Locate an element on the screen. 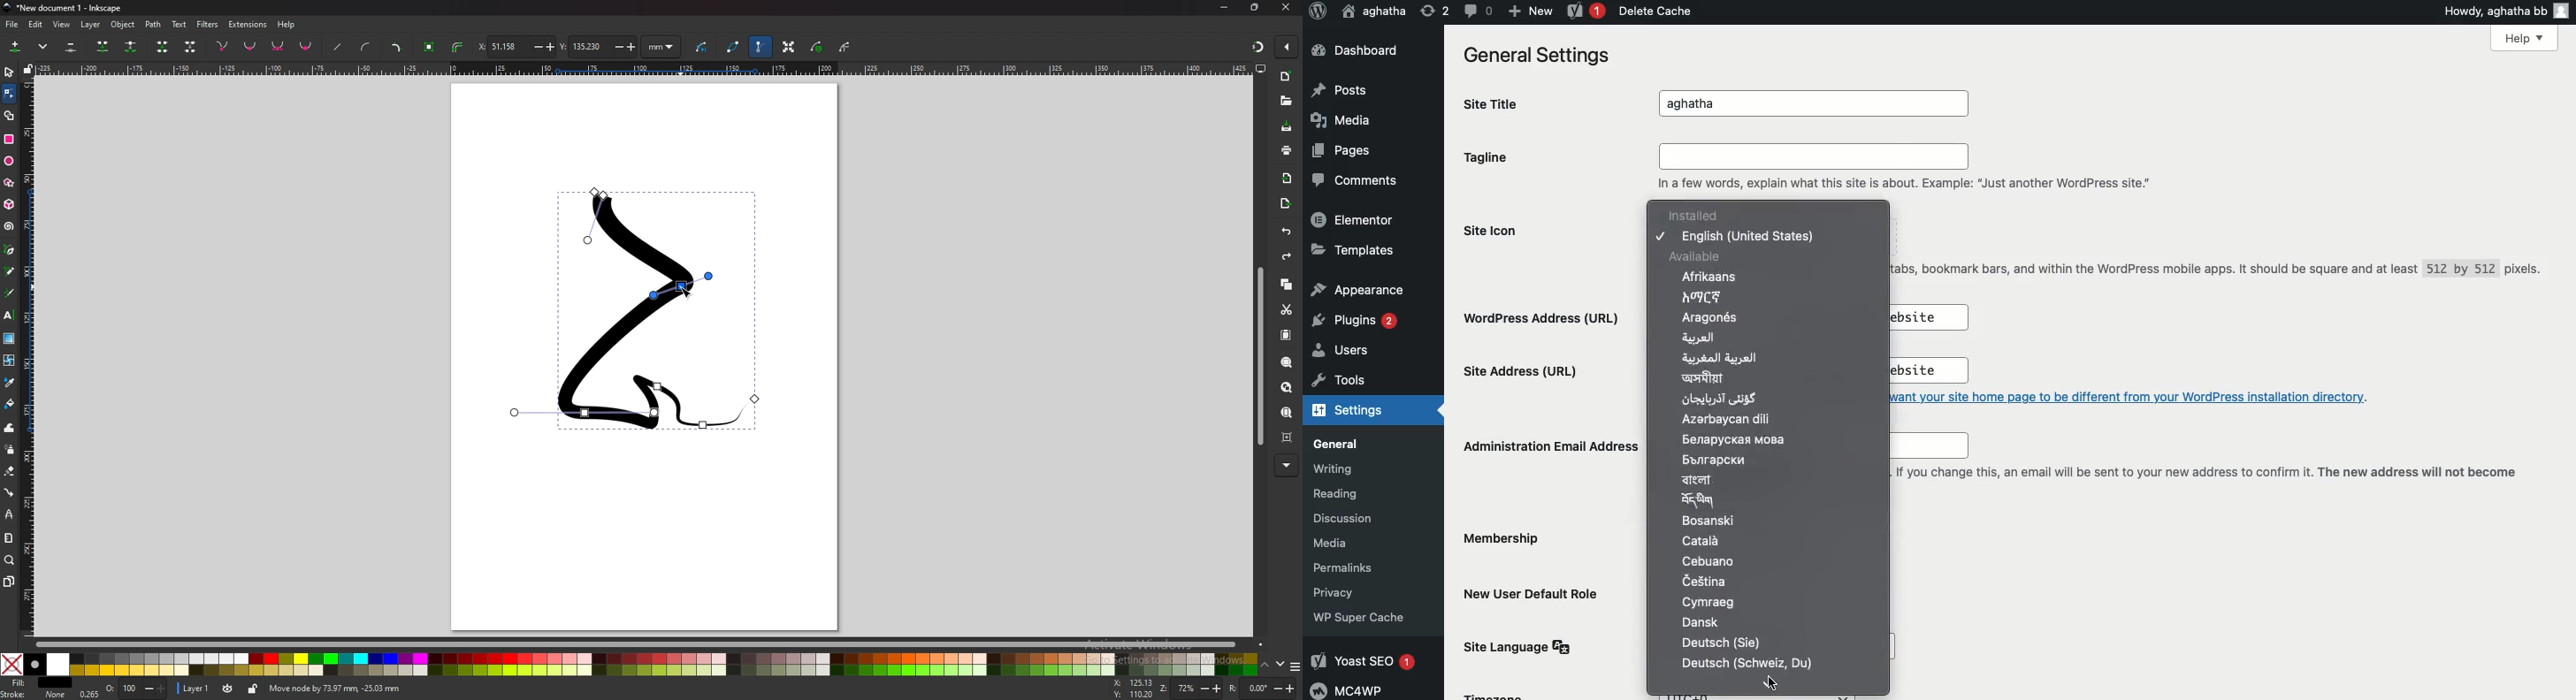 The image size is (2576, 700). WP Super Cache is located at coordinates (1362, 617).